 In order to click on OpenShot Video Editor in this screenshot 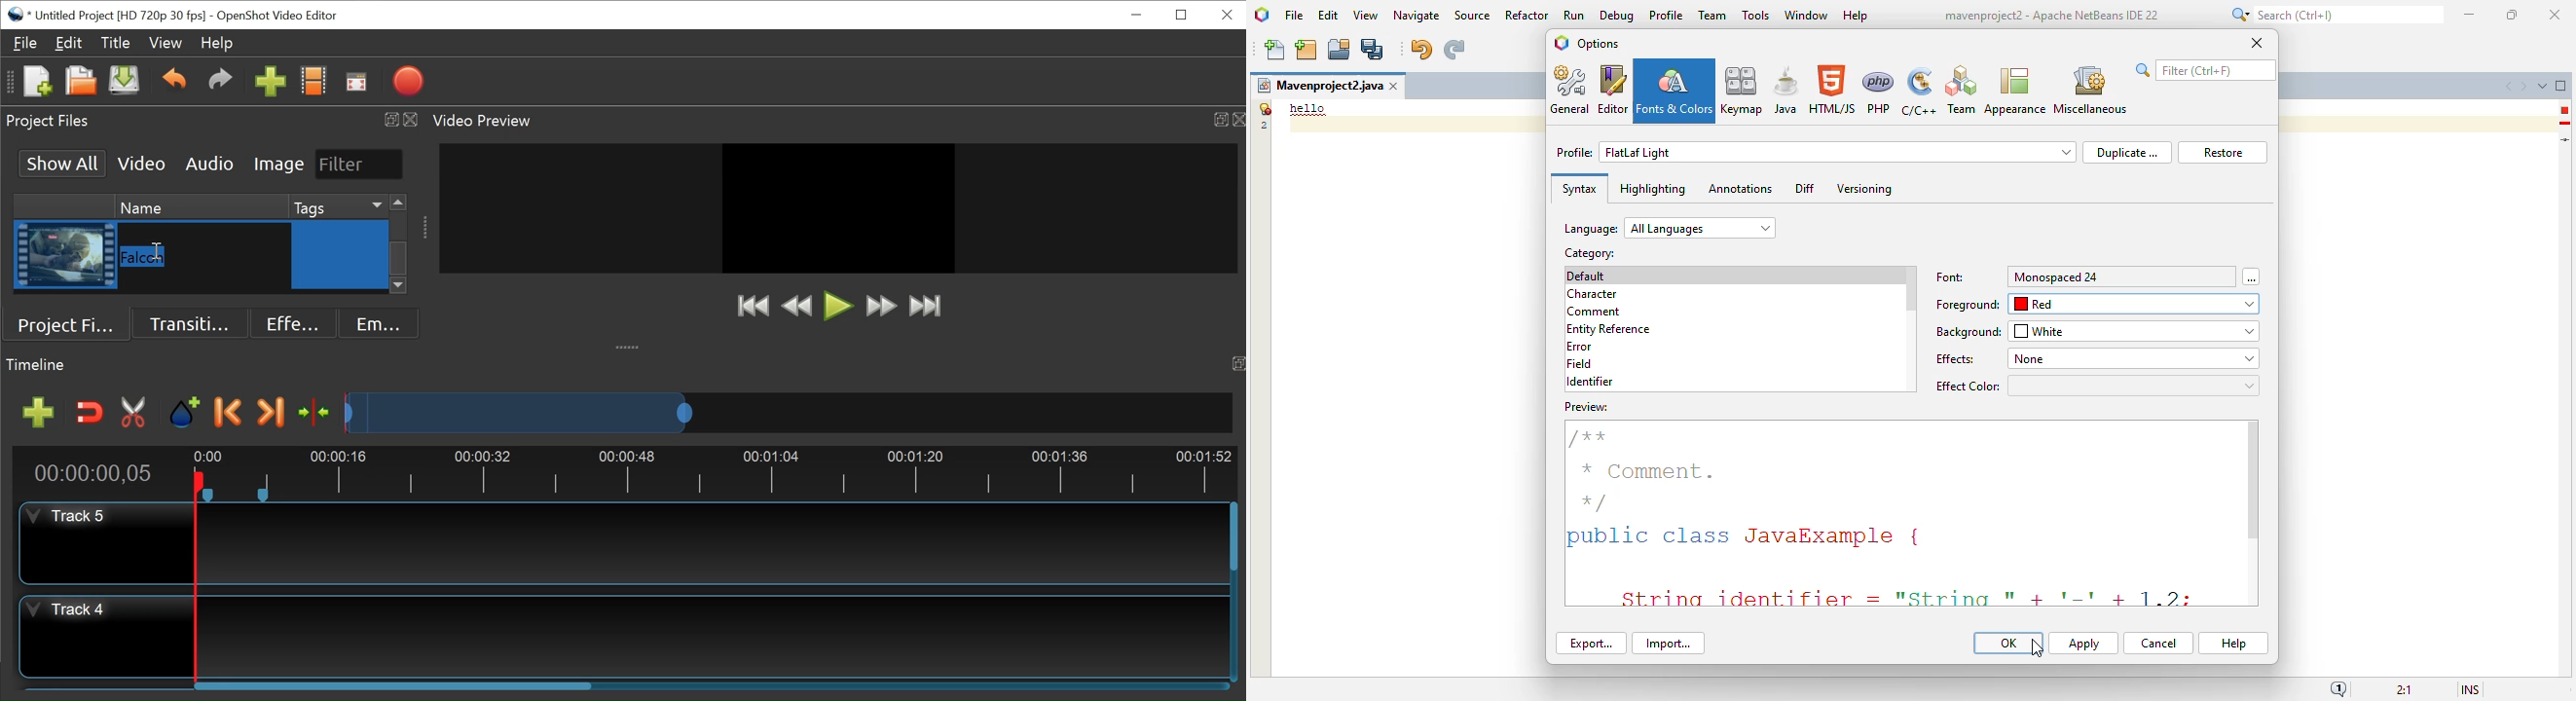, I will do `click(275, 16)`.